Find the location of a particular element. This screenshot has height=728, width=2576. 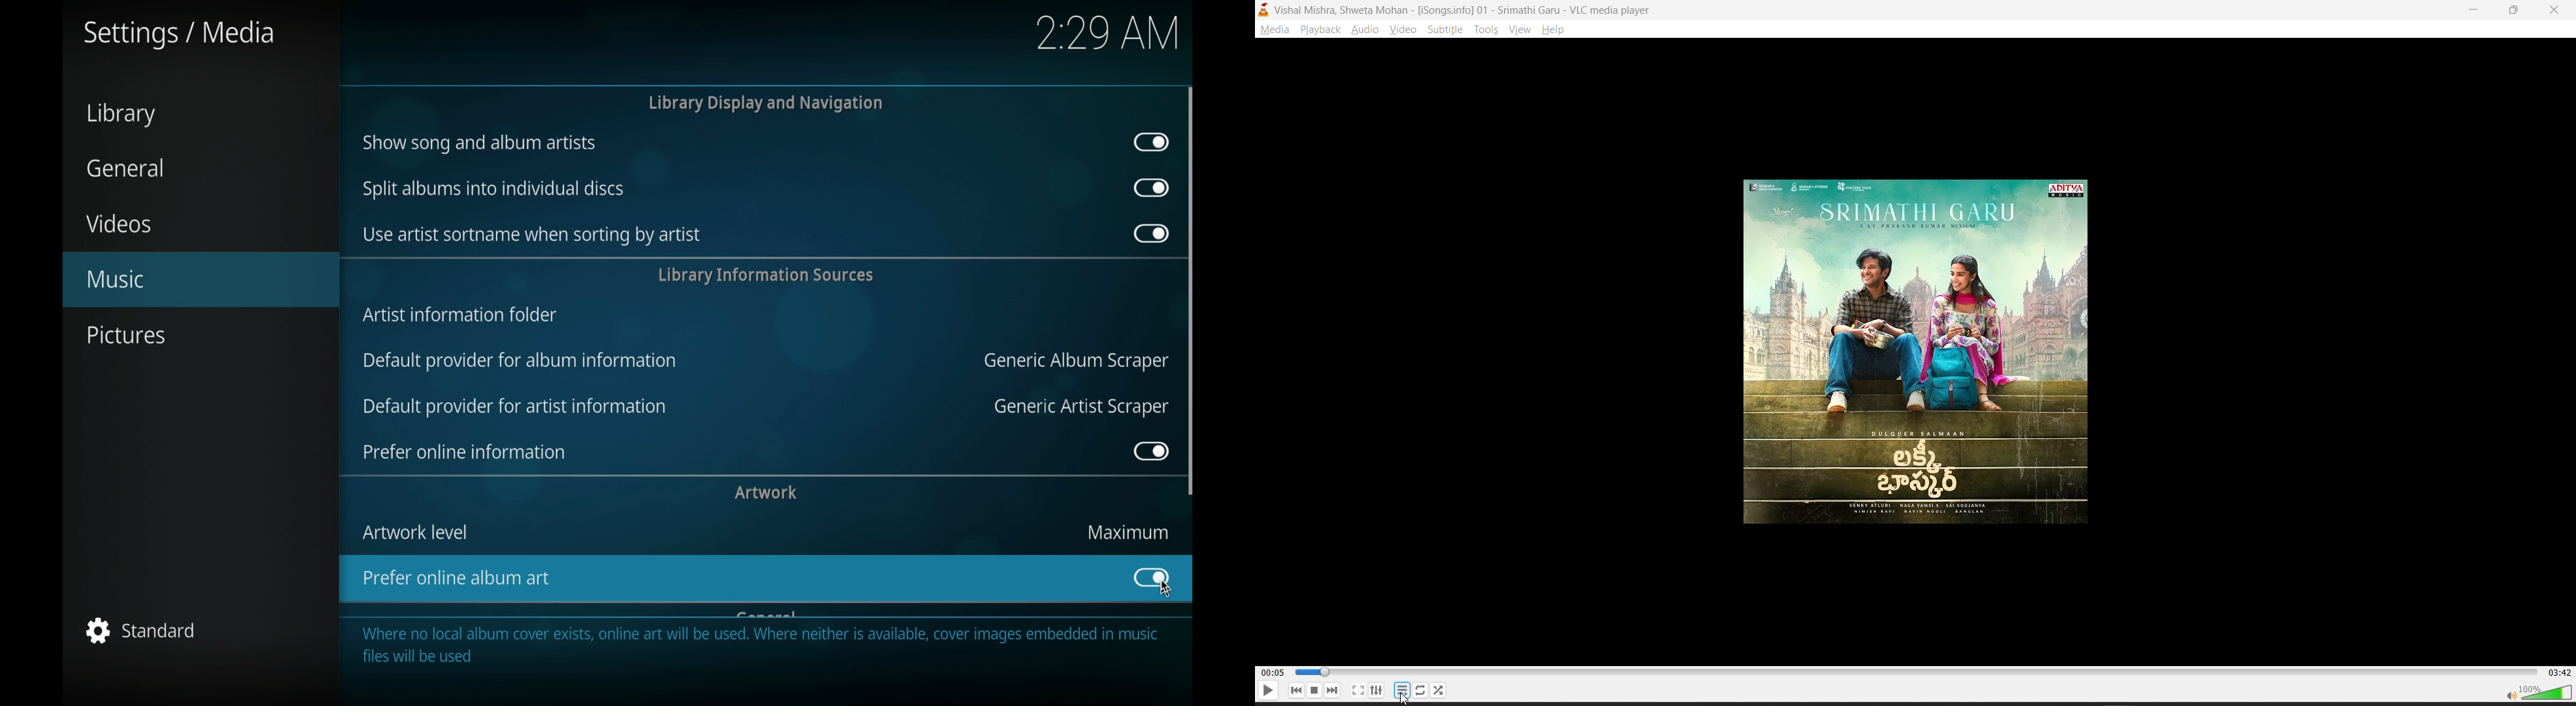

tools is located at coordinates (1486, 29).